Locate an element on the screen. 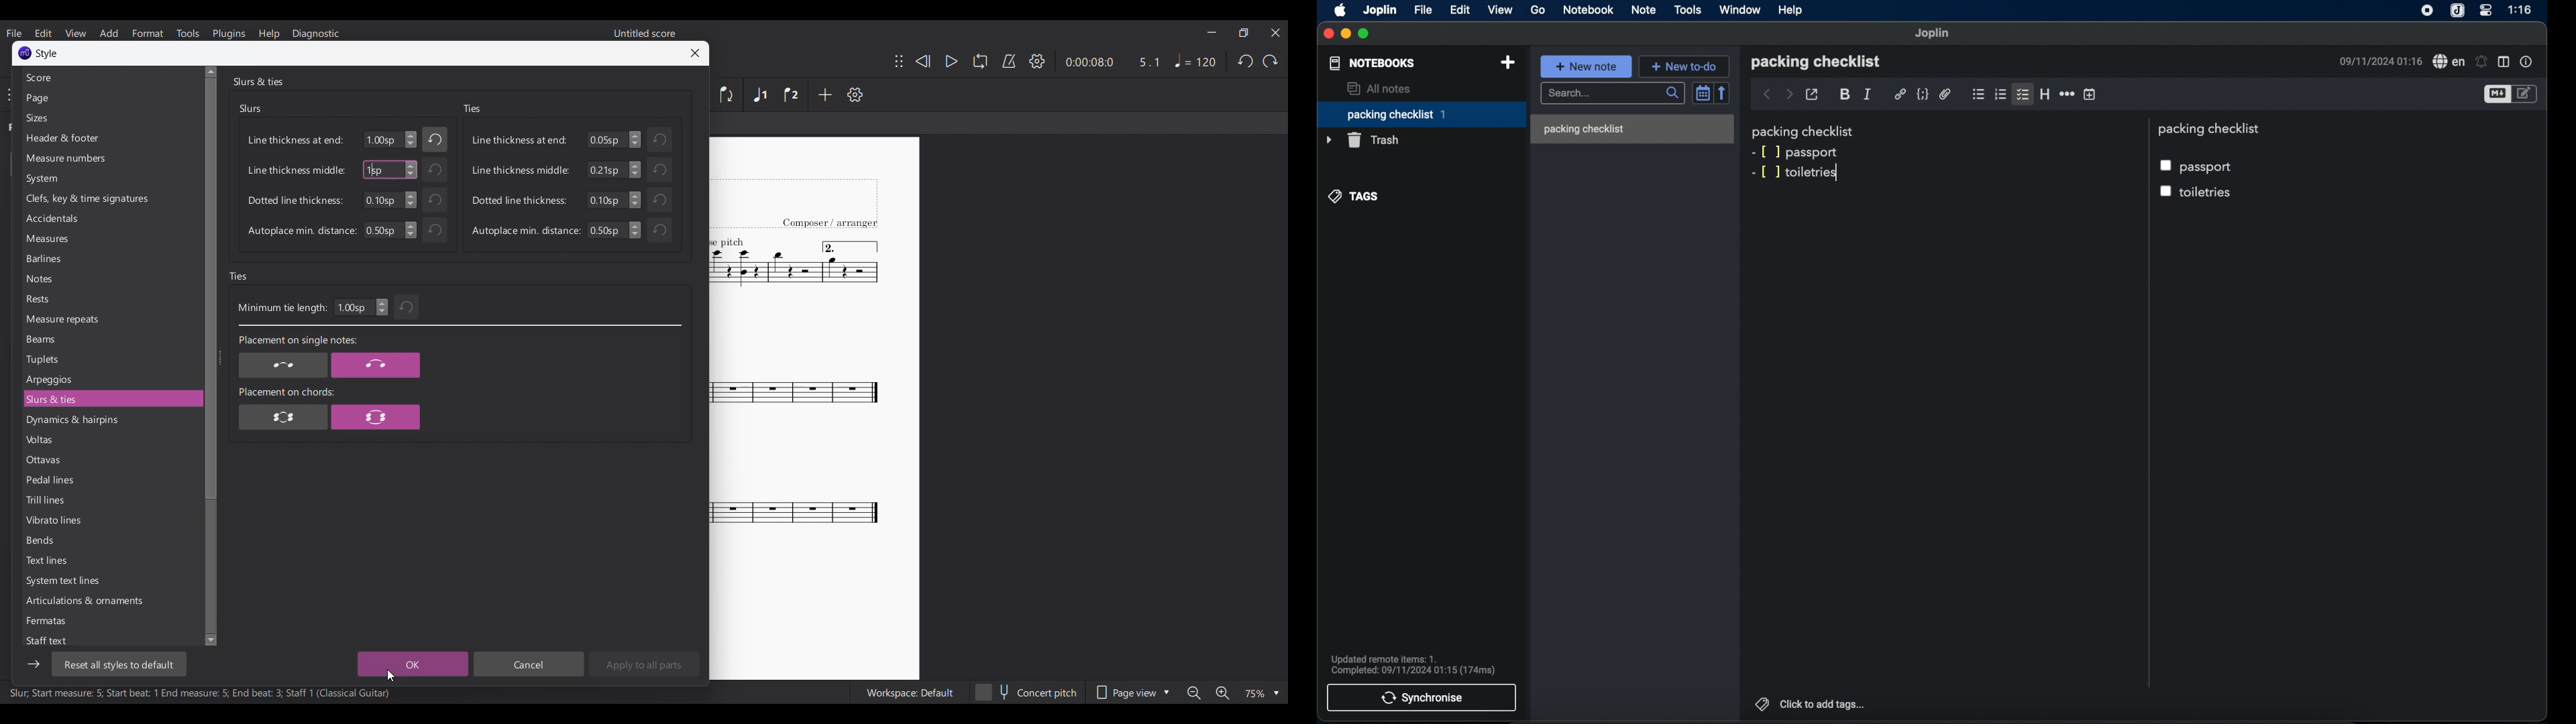 The image size is (2576, 728). toiletries is located at coordinates (1815, 172).